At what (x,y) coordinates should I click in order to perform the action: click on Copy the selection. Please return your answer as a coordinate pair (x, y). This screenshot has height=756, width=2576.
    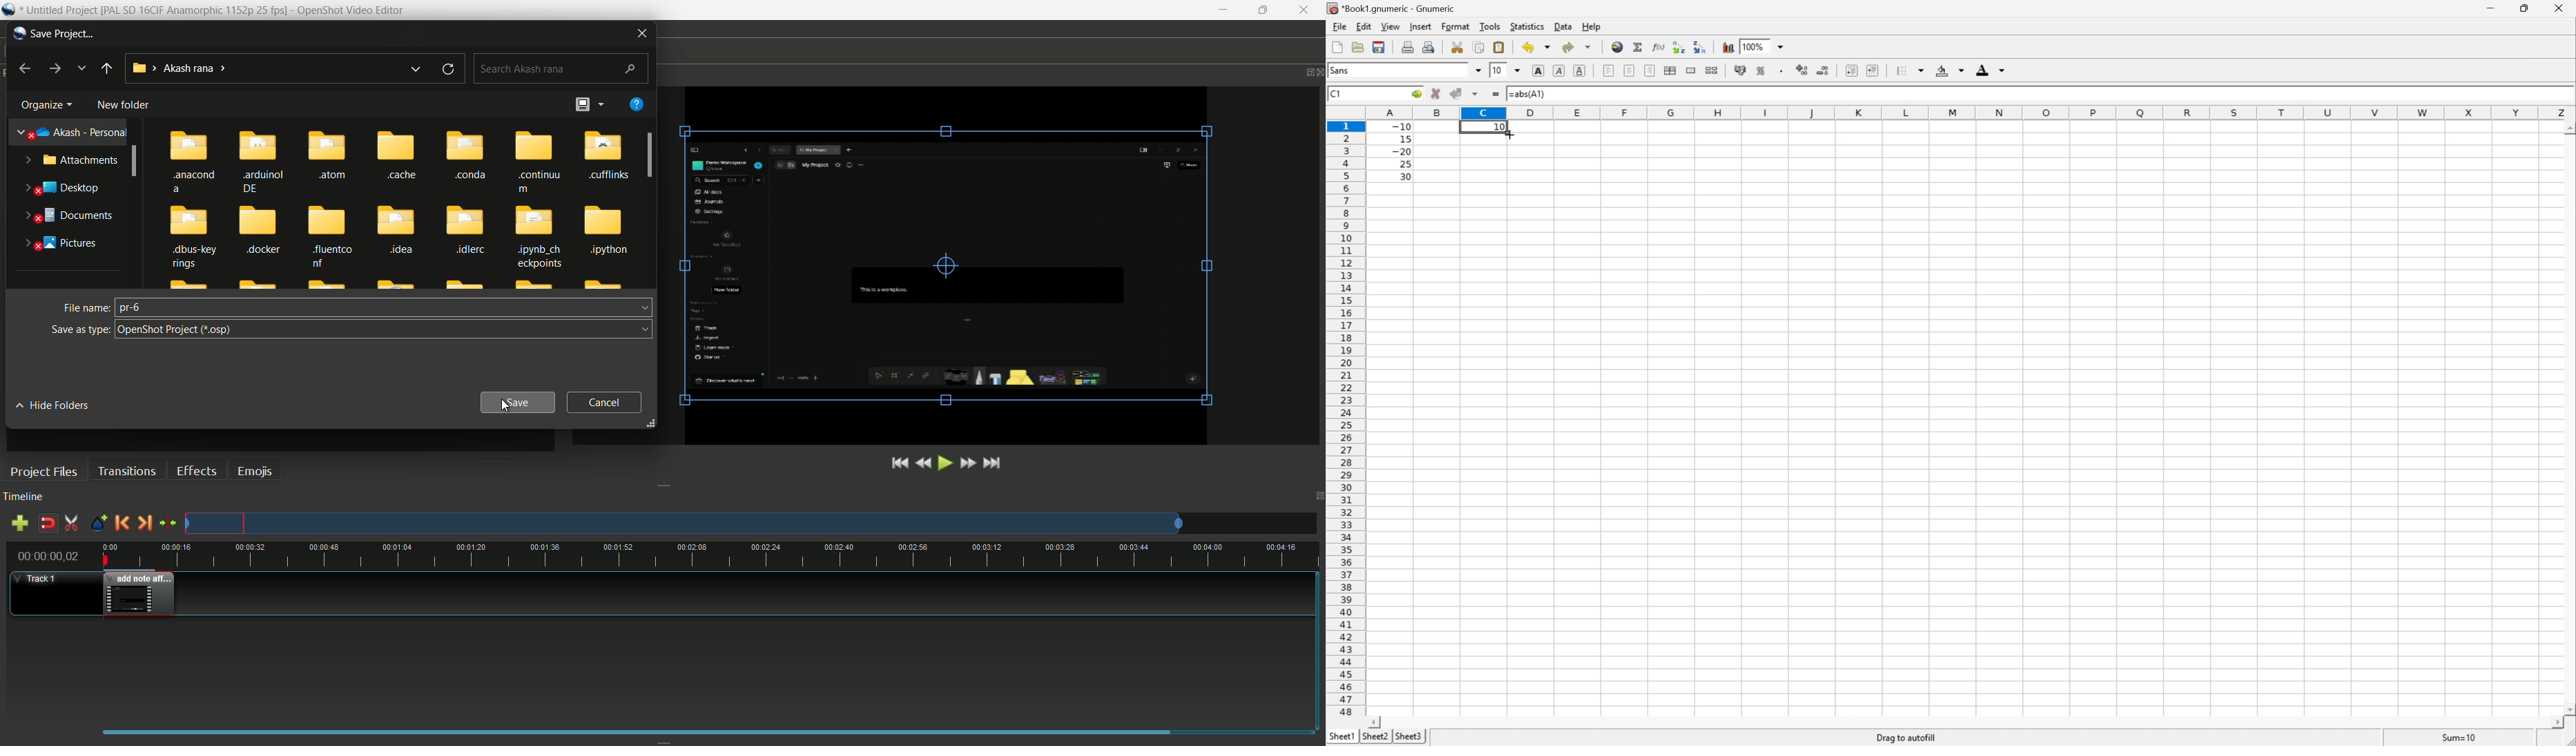
    Looking at the image, I should click on (1478, 47).